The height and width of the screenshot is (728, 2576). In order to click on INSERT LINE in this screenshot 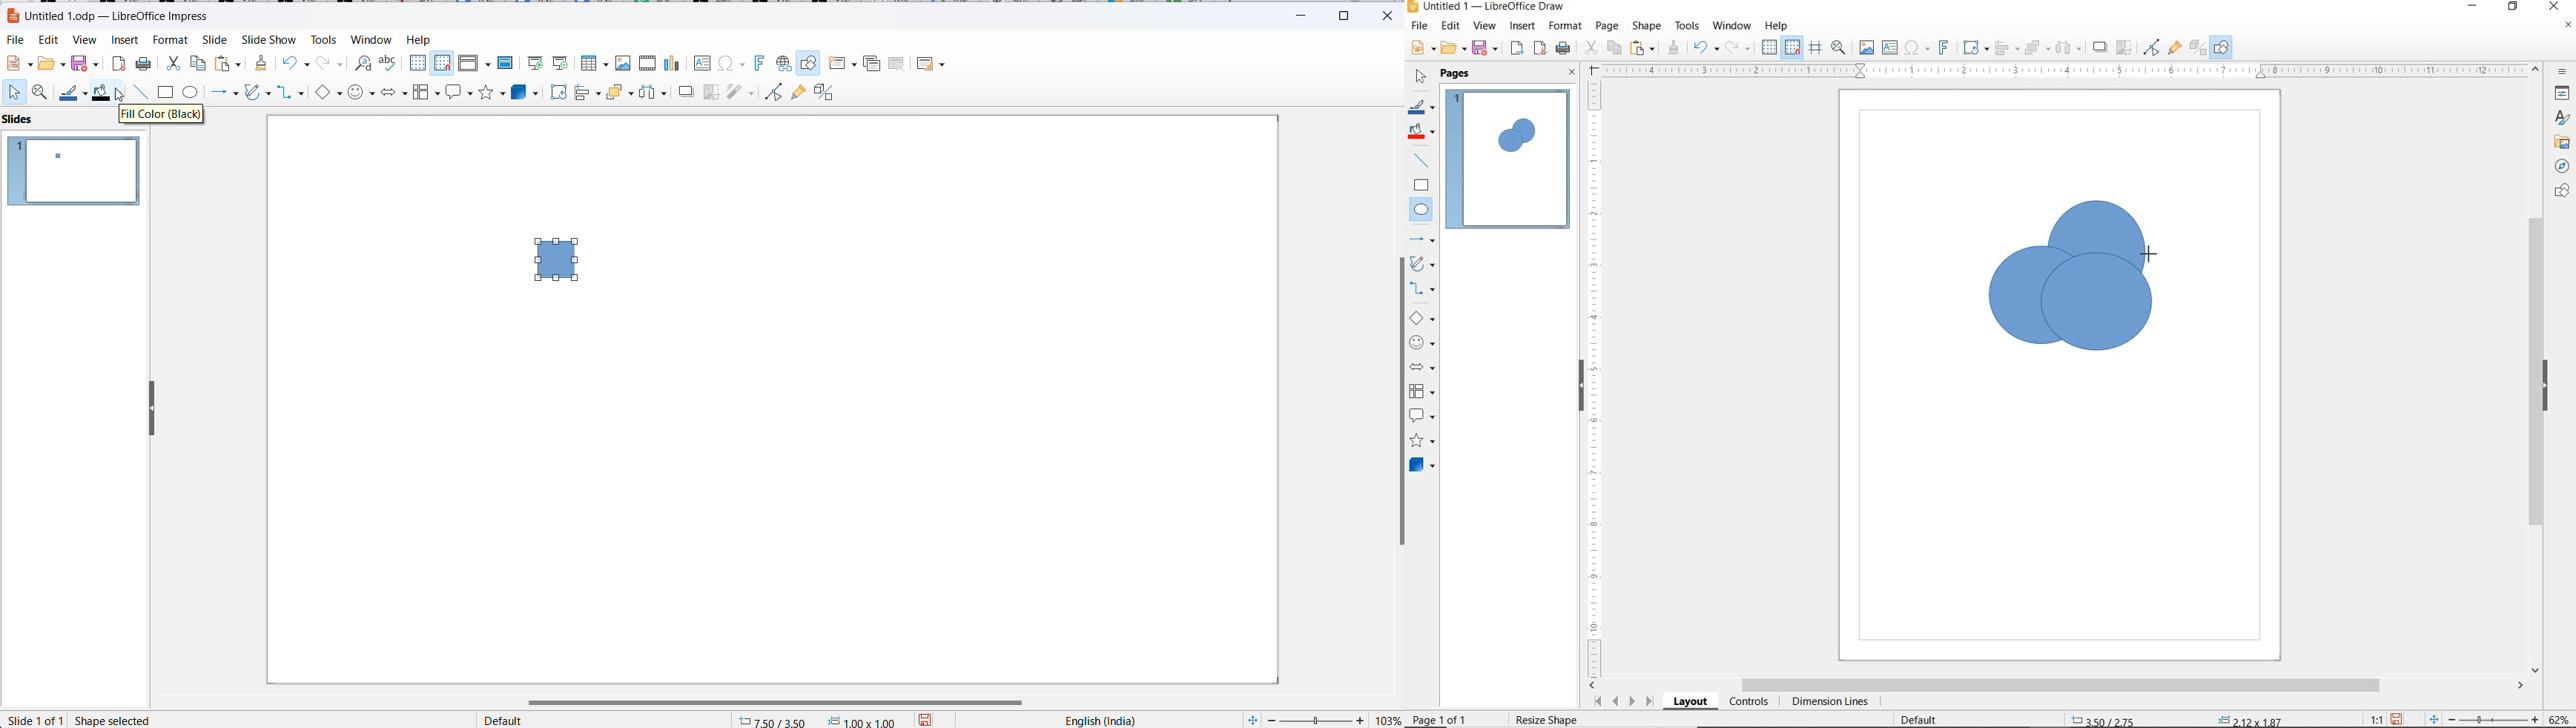, I will do `click(1423, 160)`.